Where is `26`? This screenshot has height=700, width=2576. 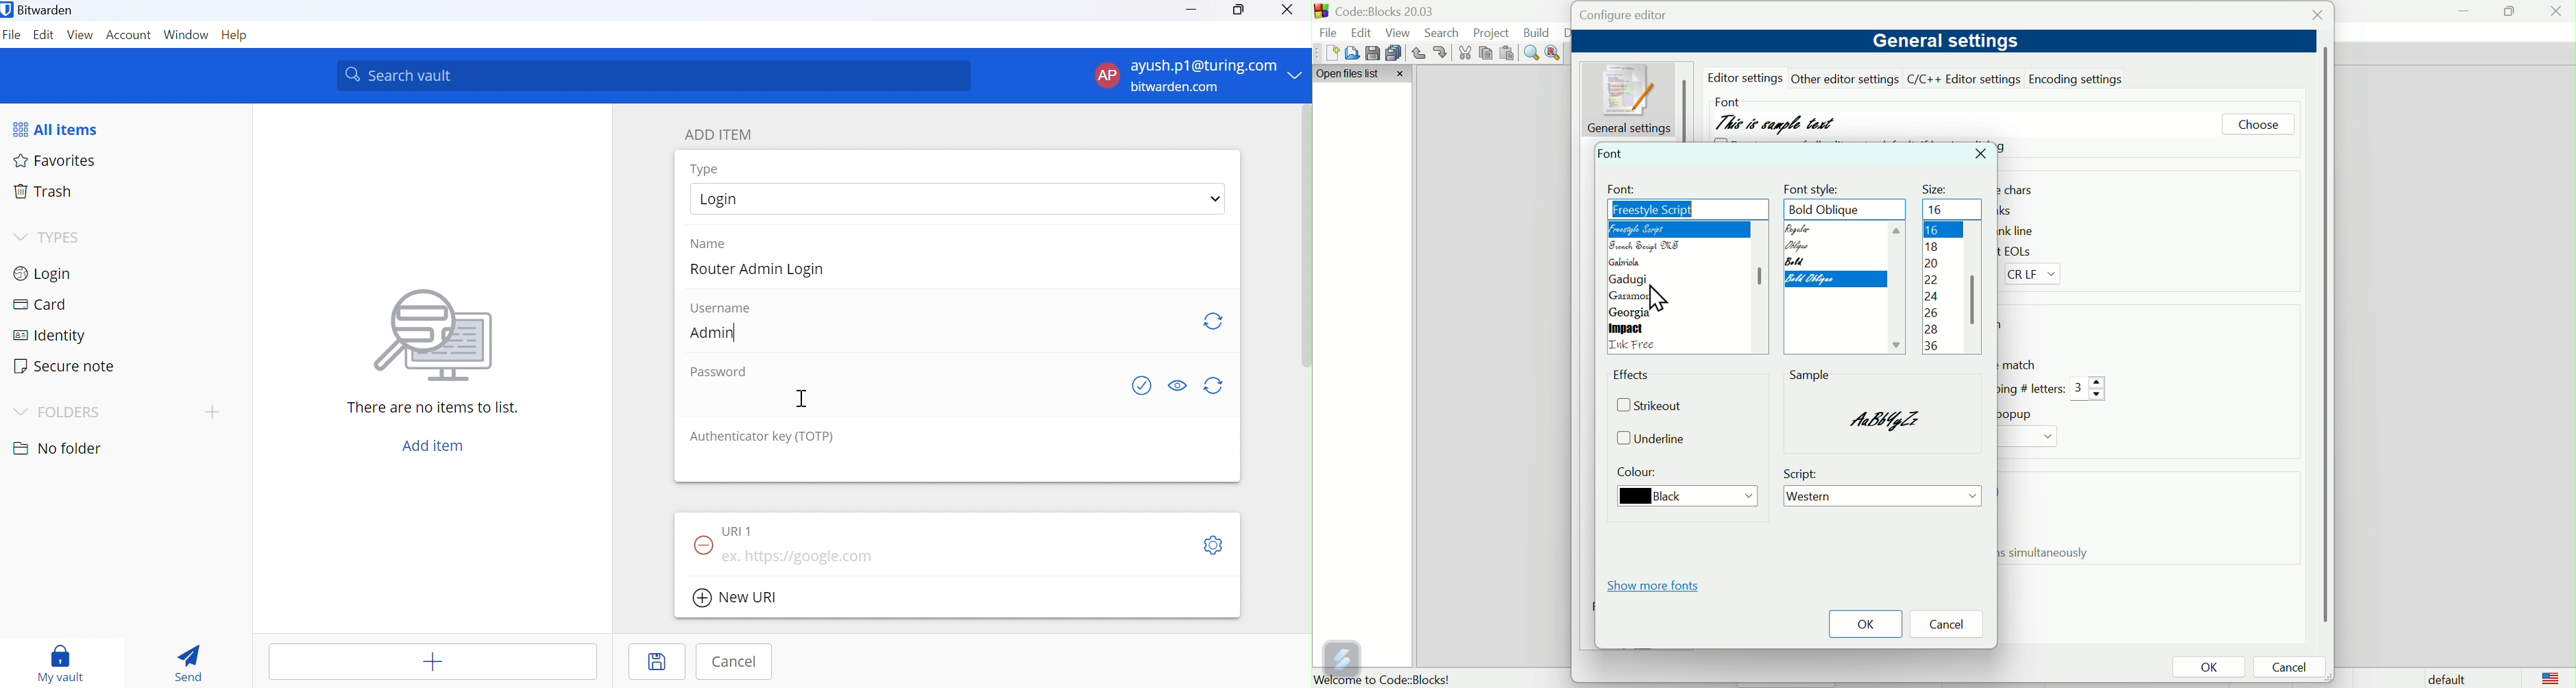 26 is located at coordinates (1930, 313).